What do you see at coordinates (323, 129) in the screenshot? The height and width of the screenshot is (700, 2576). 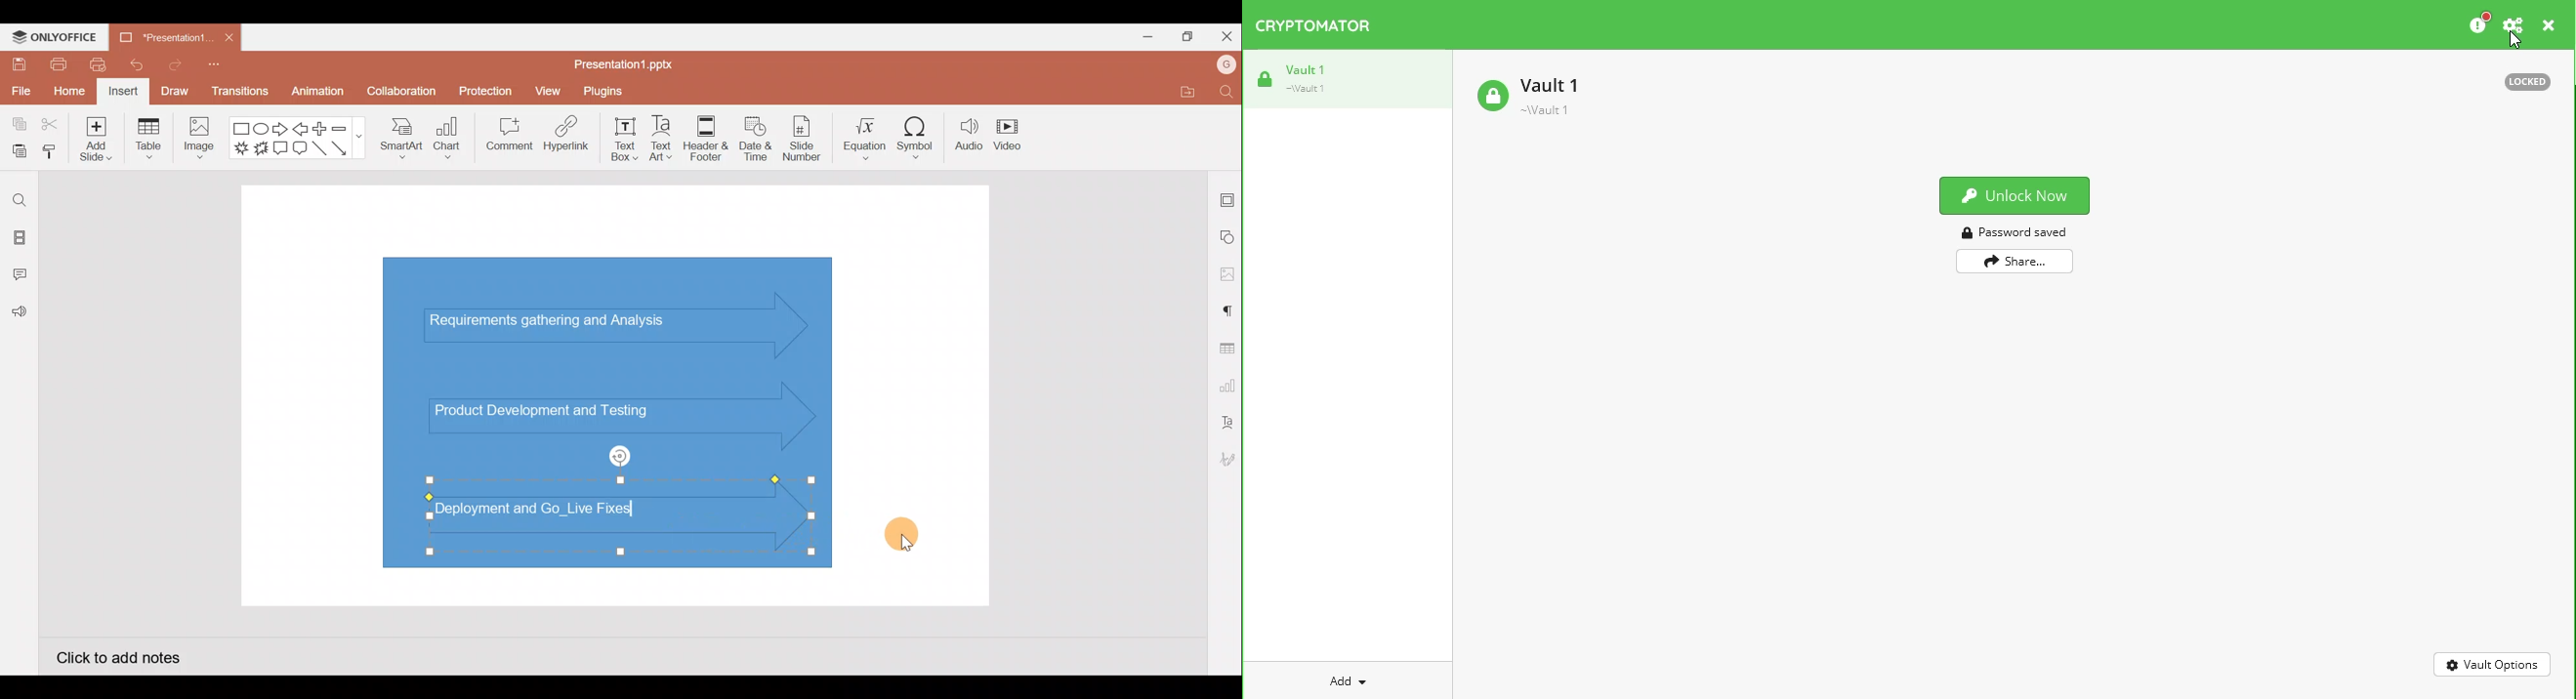 I see `Plus` at bounding box center [323, 129].